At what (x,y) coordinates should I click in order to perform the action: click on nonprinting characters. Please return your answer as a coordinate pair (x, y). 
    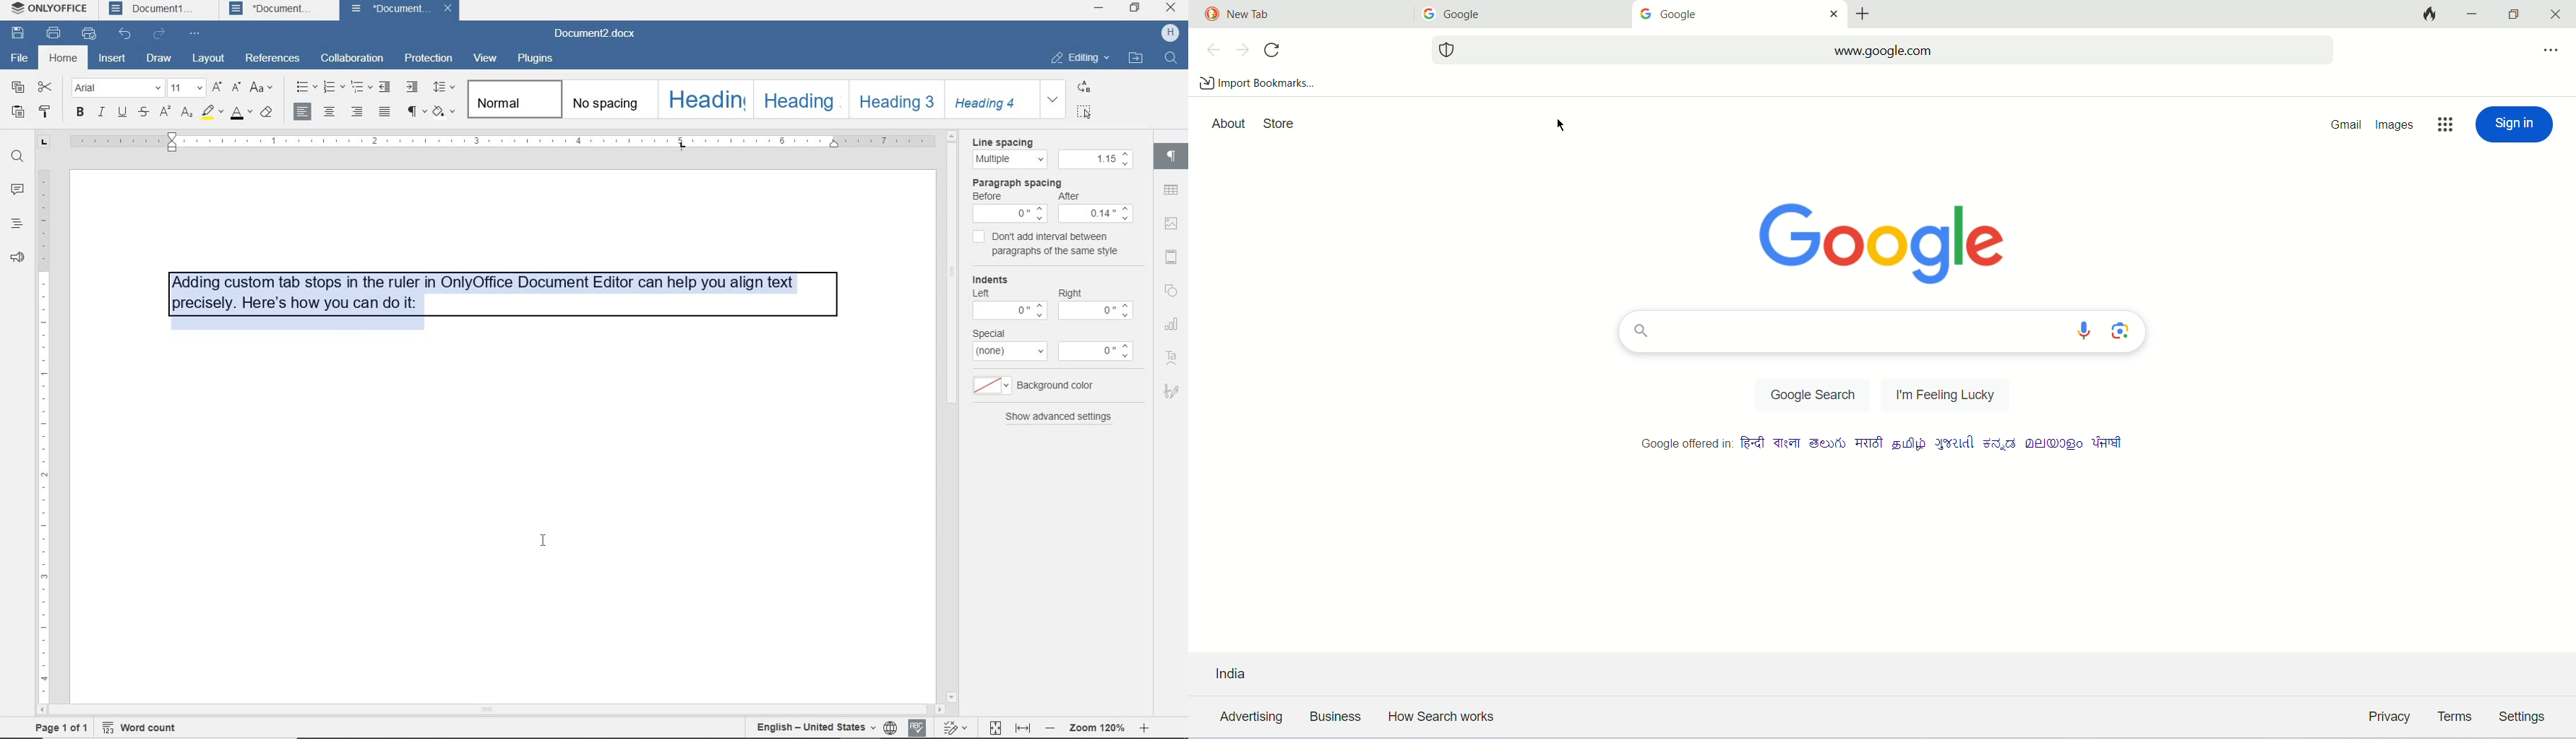
    Looking at the image, I should click on (415, 113).